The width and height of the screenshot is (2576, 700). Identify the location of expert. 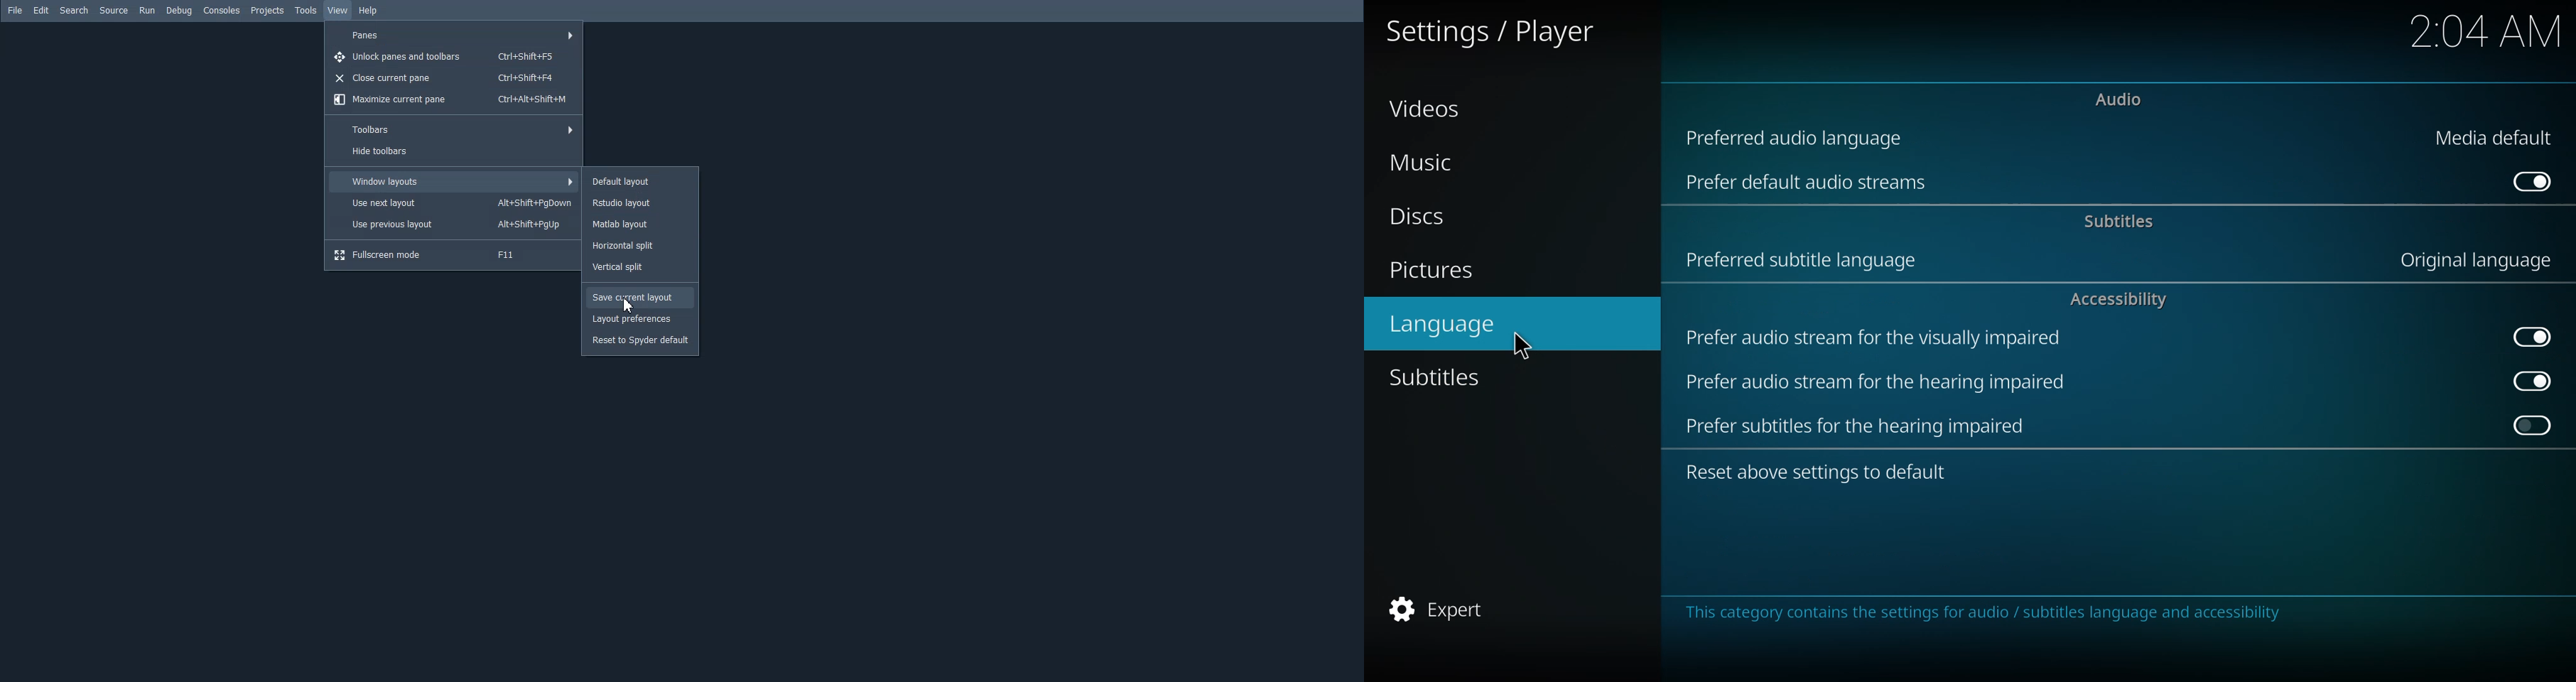
(1446, 608).